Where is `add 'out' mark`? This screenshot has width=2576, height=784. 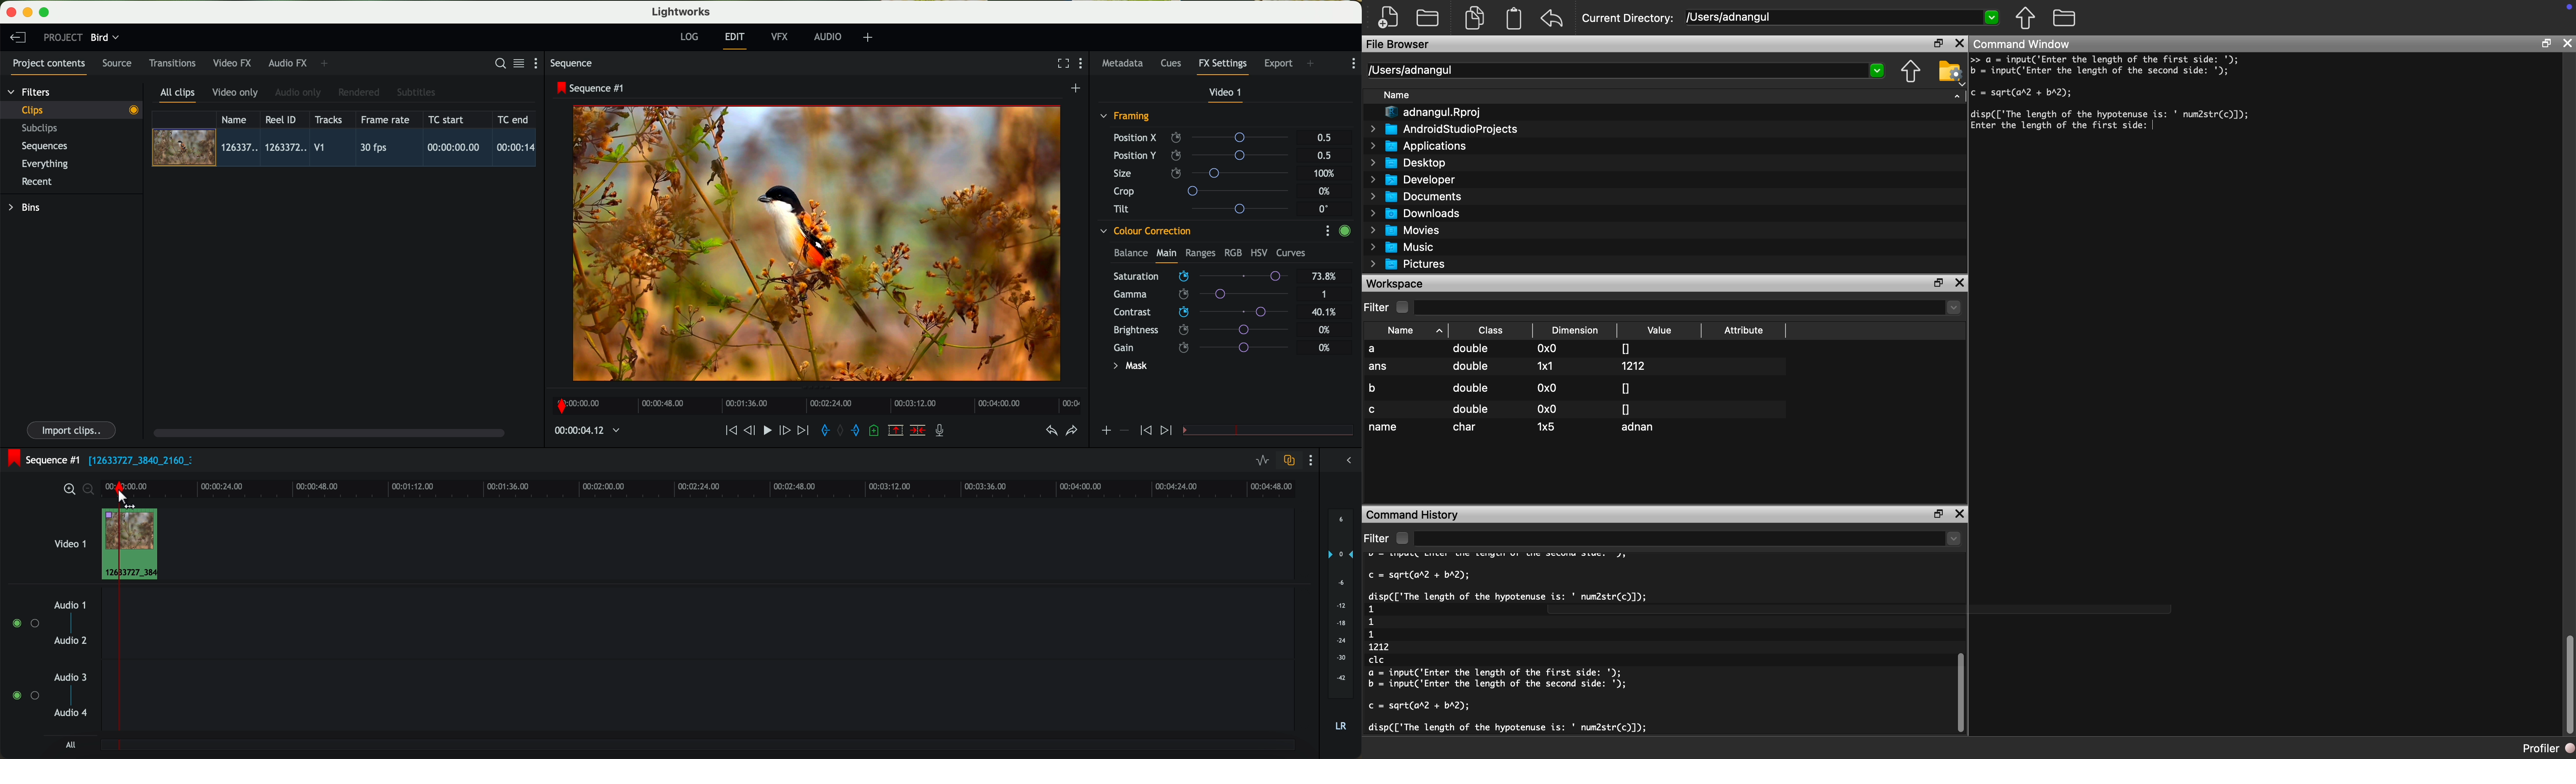 add 'out' mark is located at coordinates (861, 429).